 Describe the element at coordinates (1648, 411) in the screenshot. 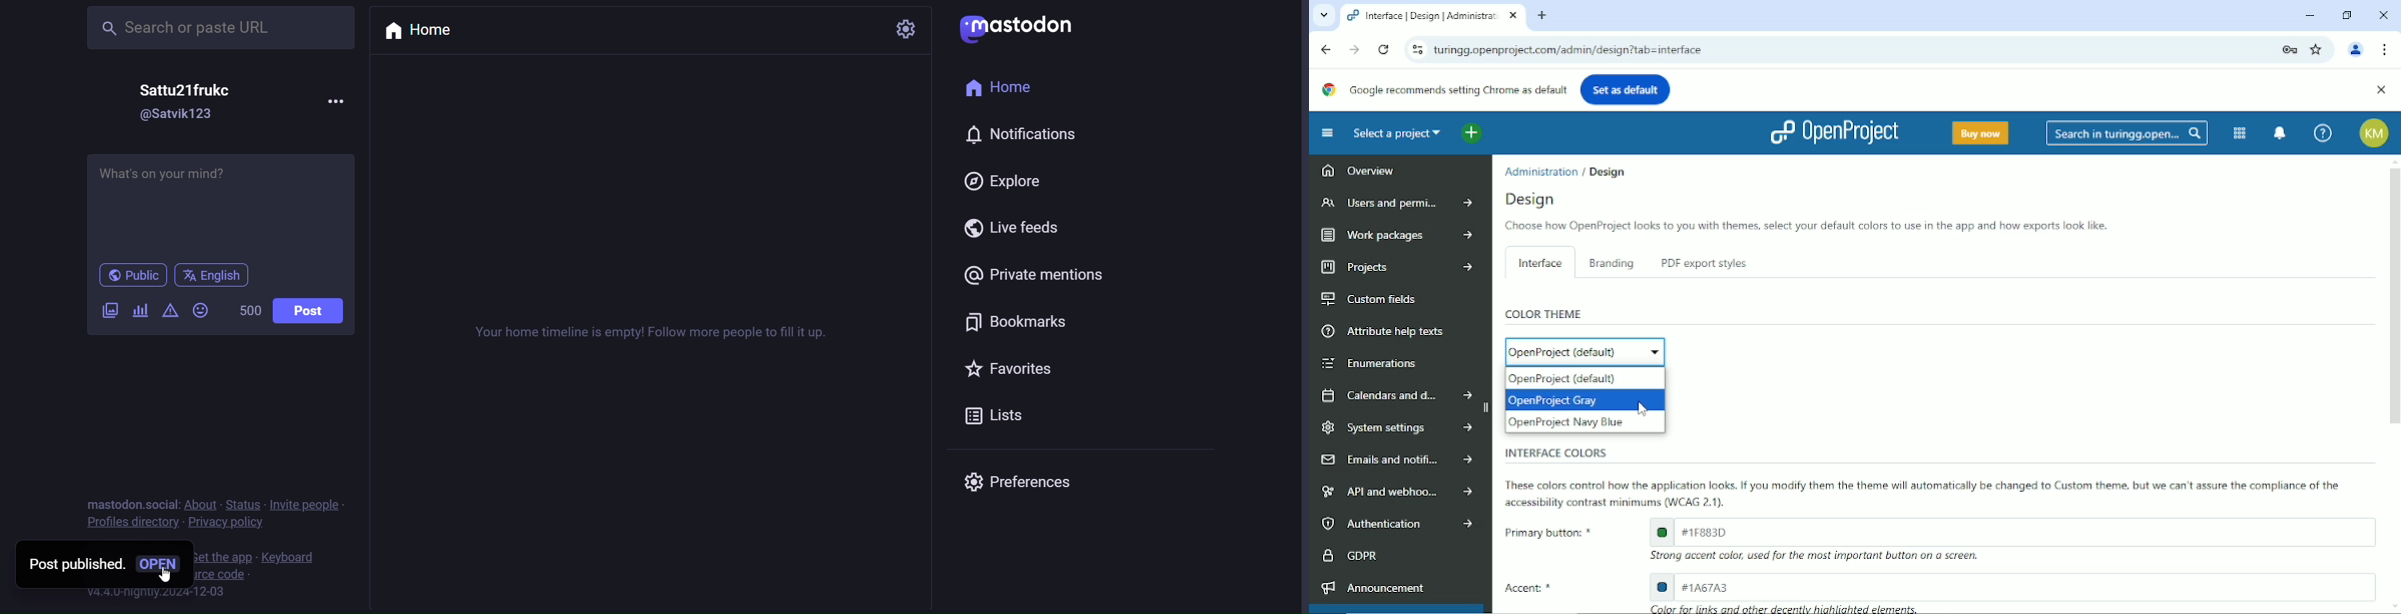

I see `Cursor` at that location.